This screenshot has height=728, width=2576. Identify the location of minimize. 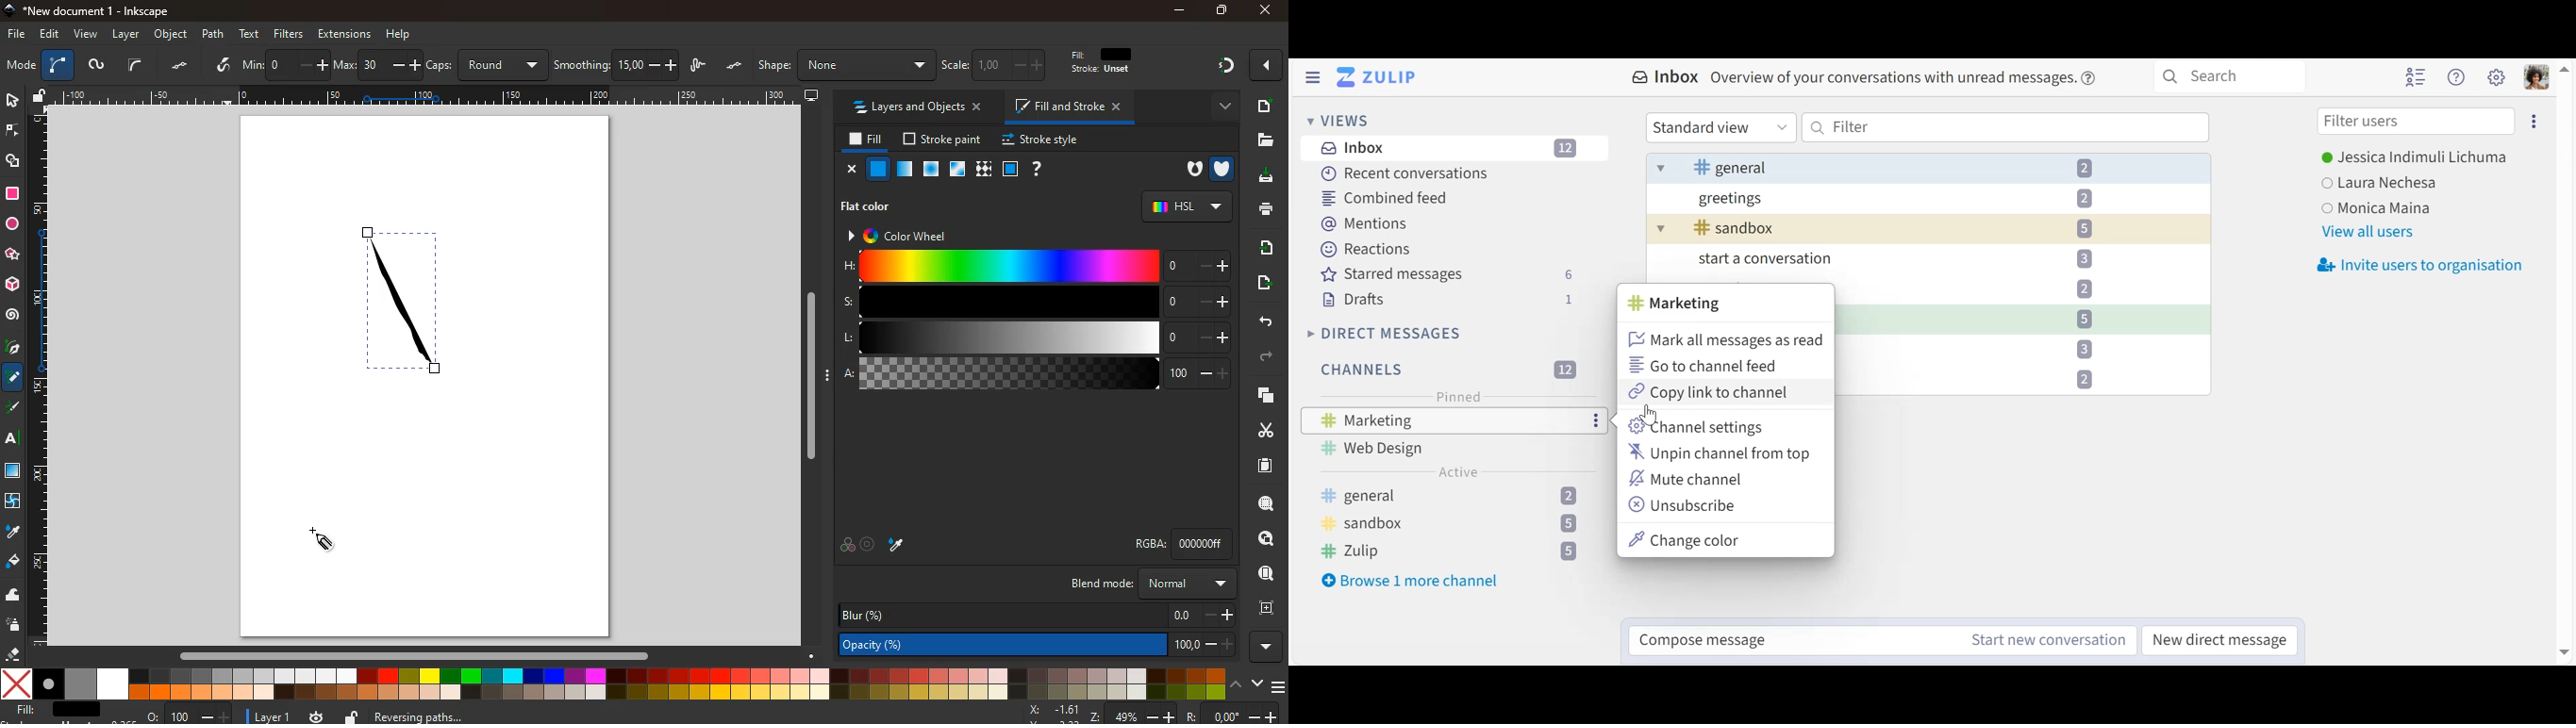
(1181, 11).